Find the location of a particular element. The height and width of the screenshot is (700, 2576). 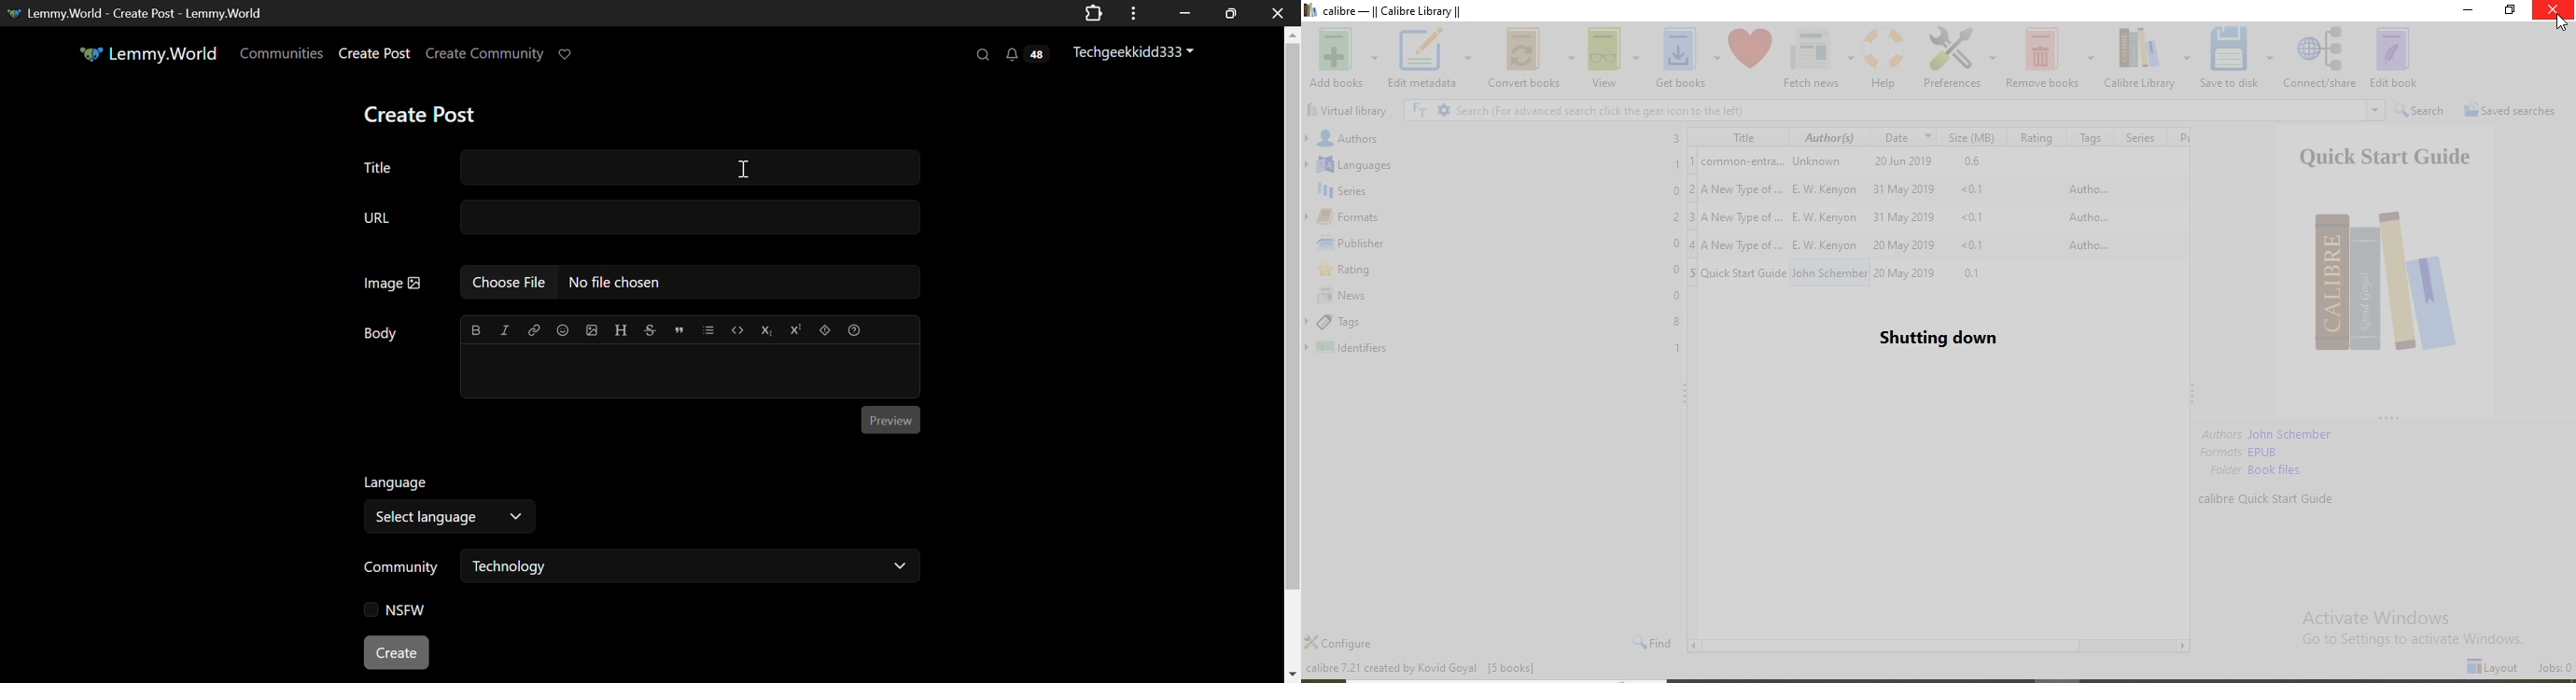

emoji is located at coordinates (562, 330).